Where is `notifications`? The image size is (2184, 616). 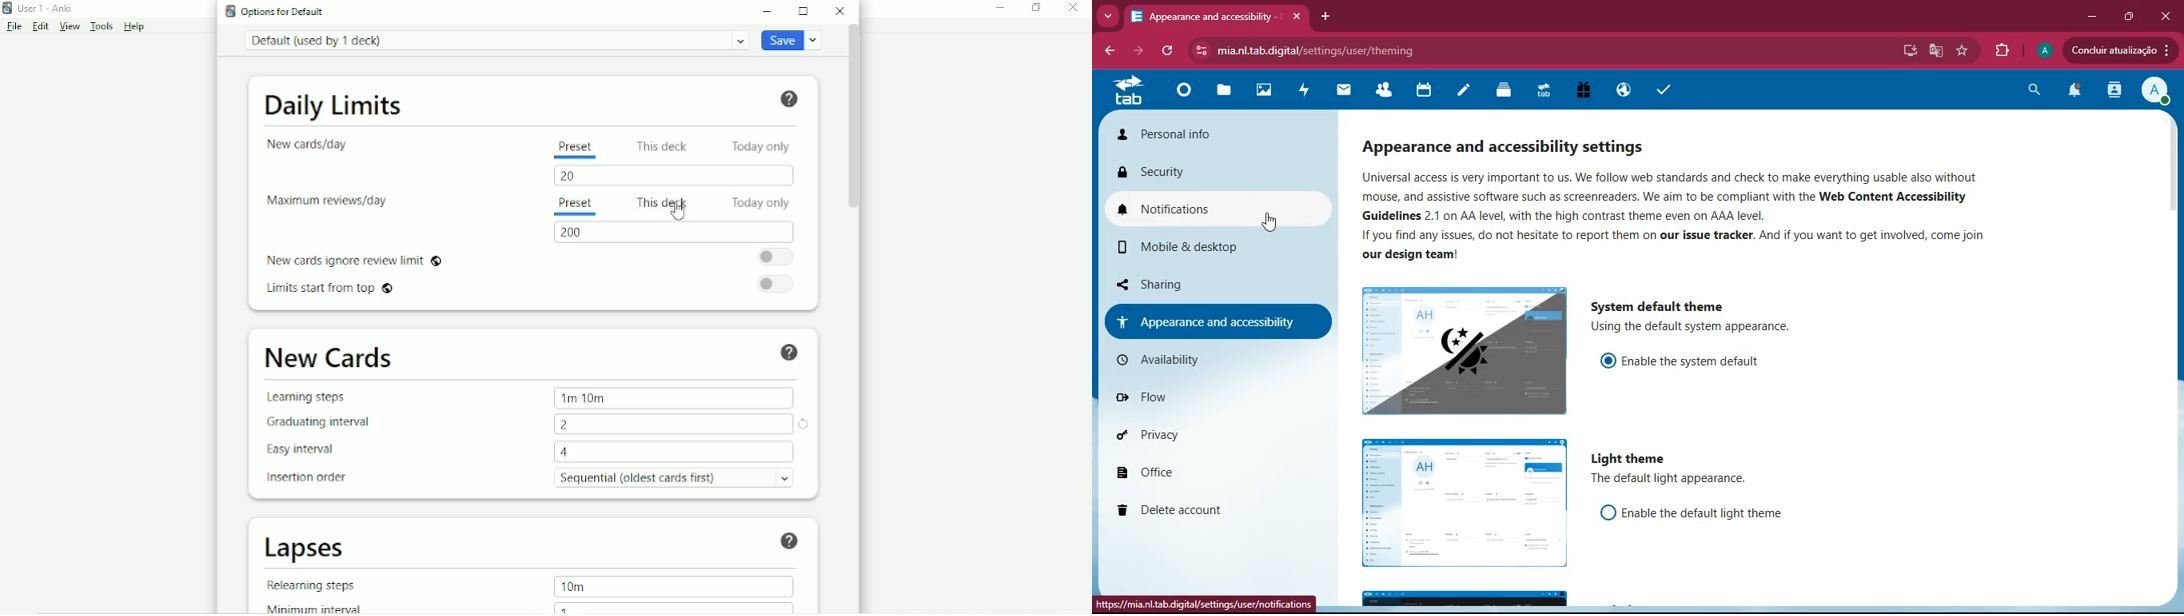 notifications is located at coordinates (1220, 206).